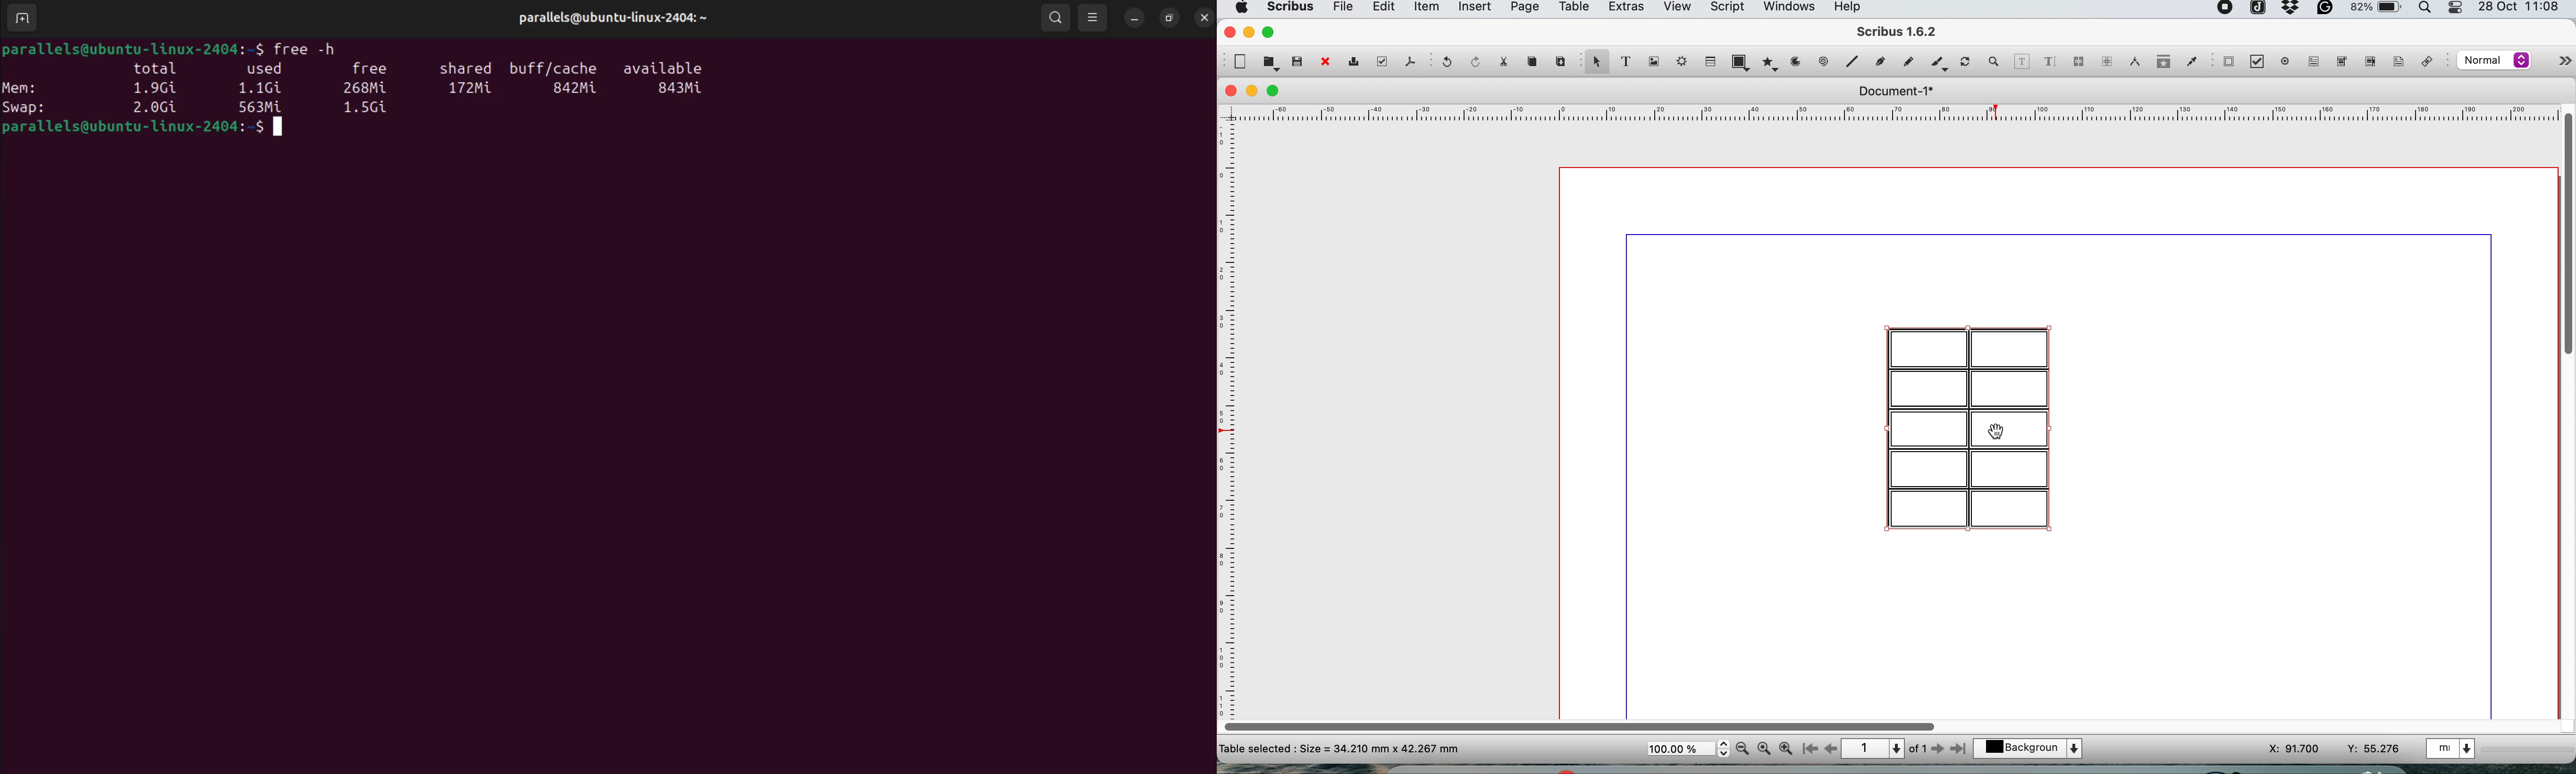 The height and width of the screenshot is (784, 2576). I want to click on open, so click(1271, 62).